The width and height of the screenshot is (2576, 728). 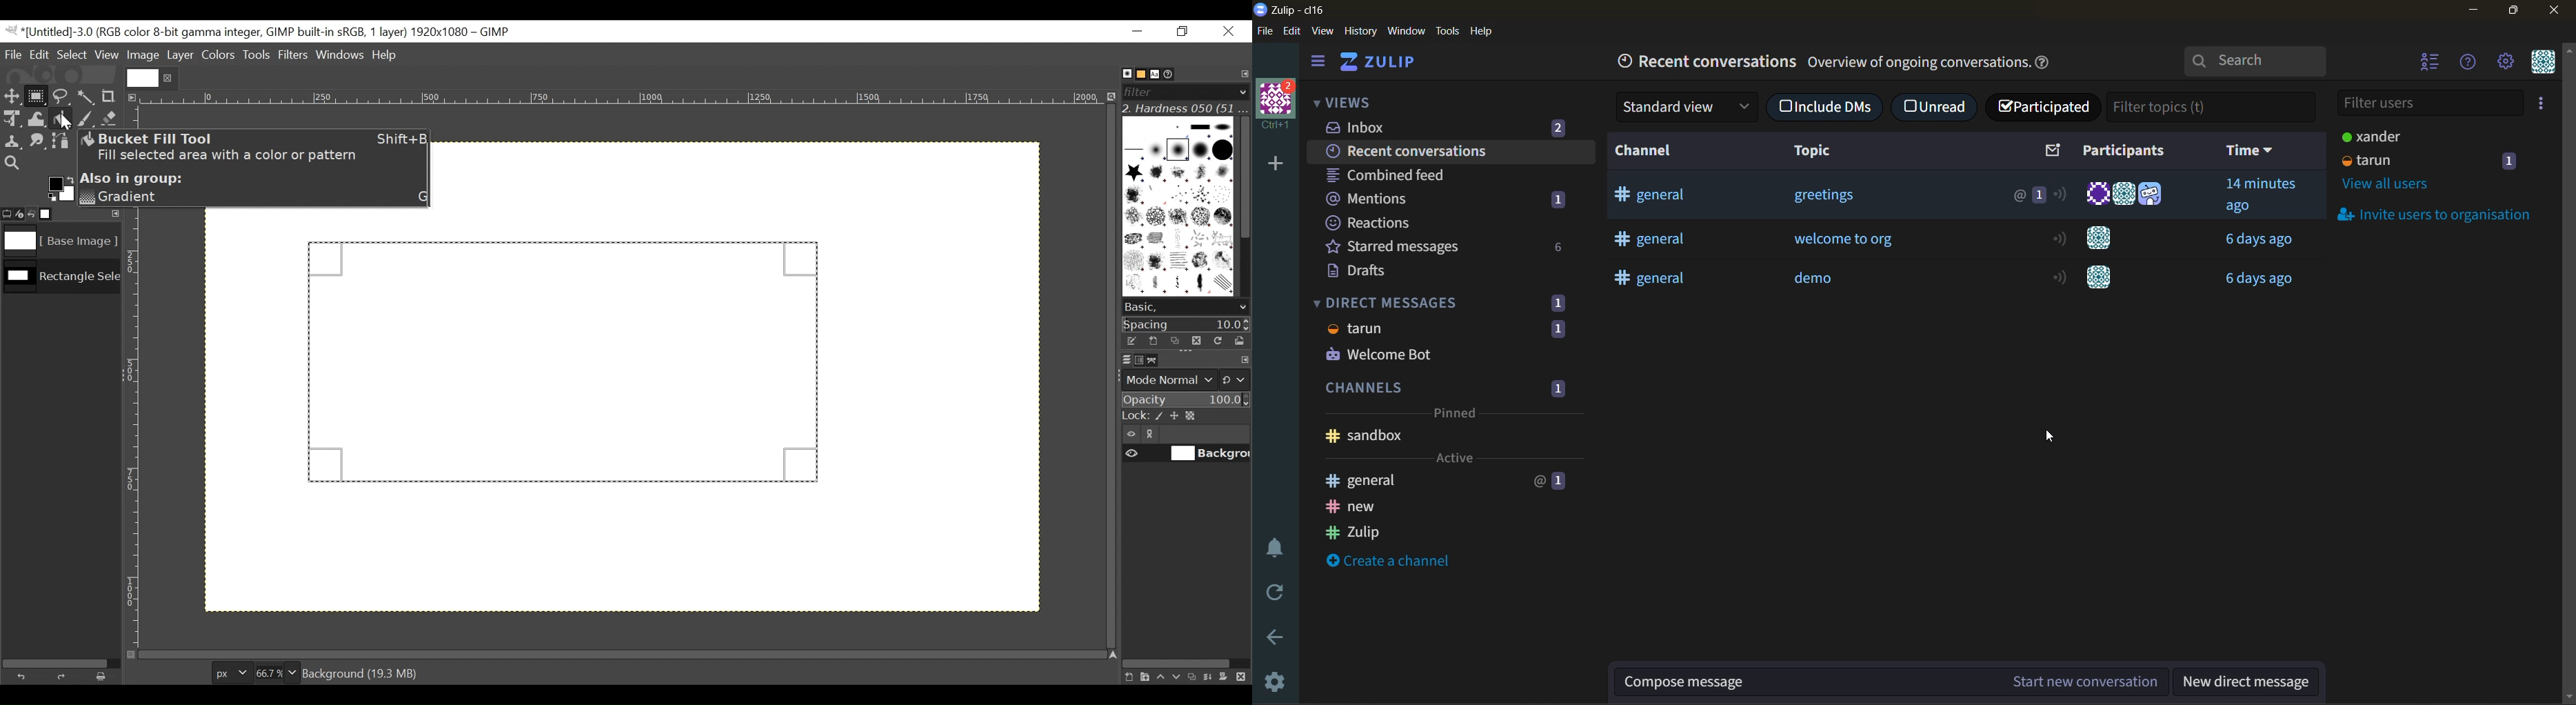 I want to click on scroll up, so click(x=2568, y=51).